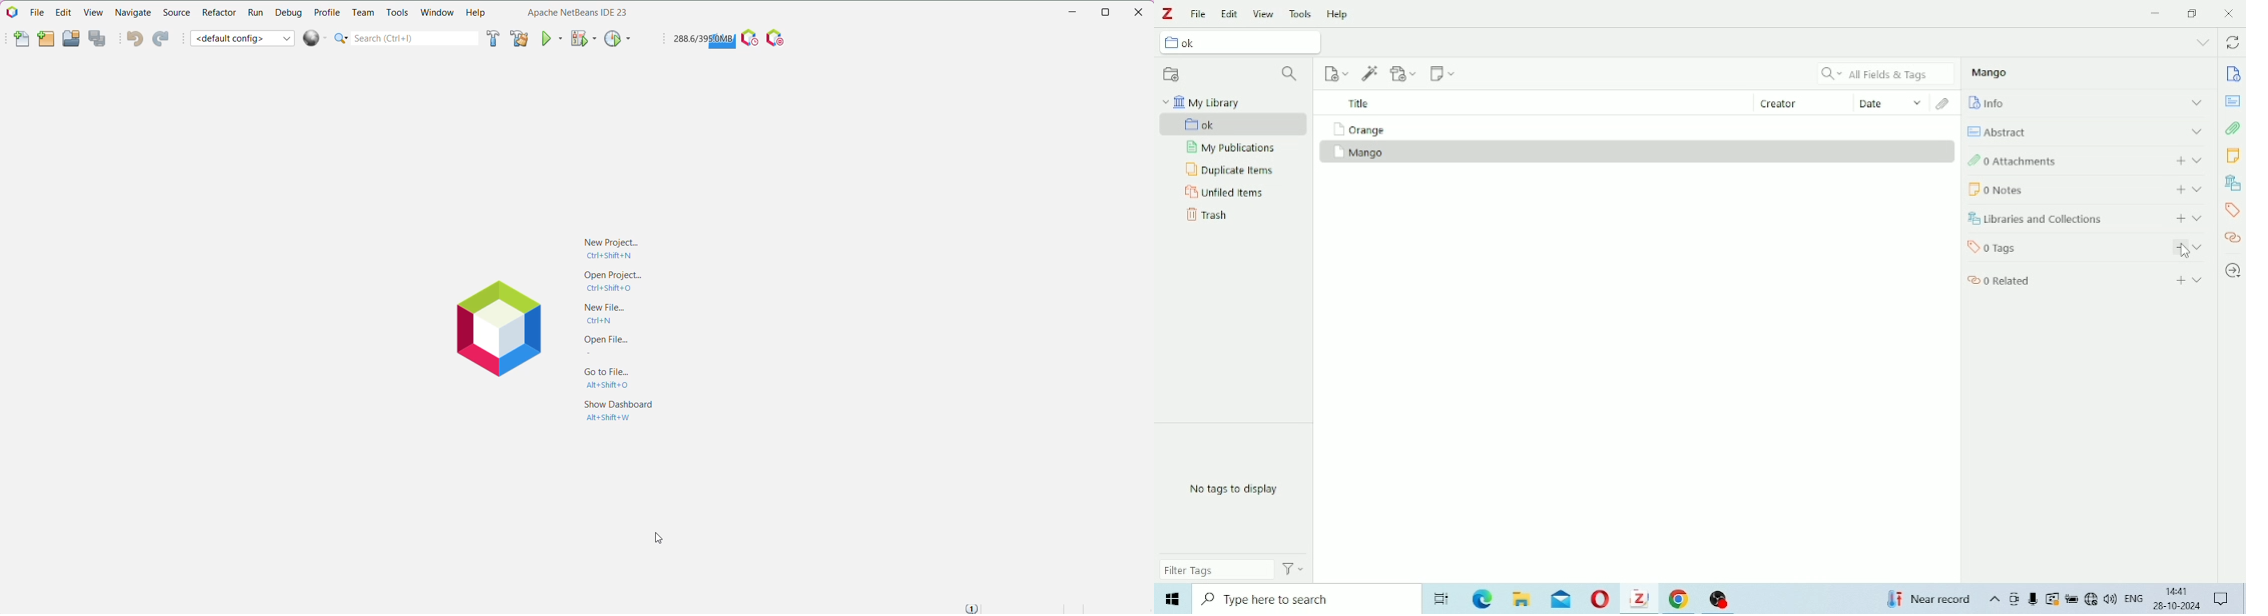 This screenshot has height=616, width=2268. I want to click on Info, so click(2234, 75).